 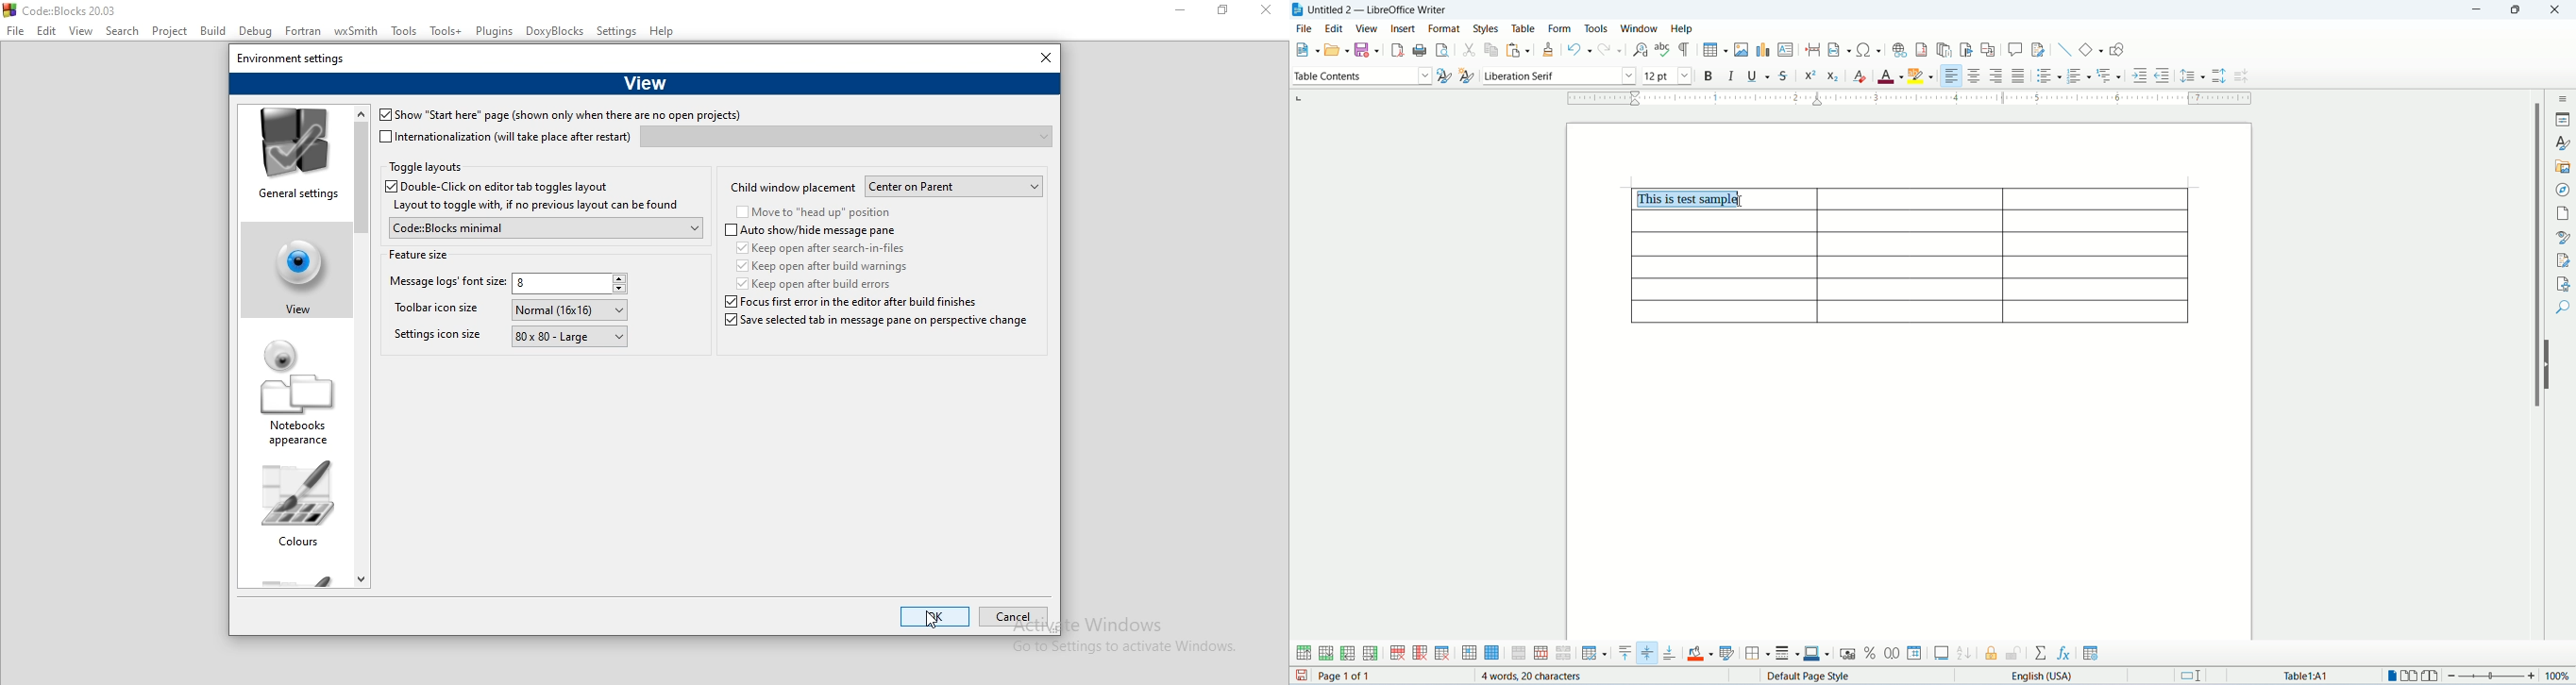 I want to click on insert line, so click(x=2066, y=50).